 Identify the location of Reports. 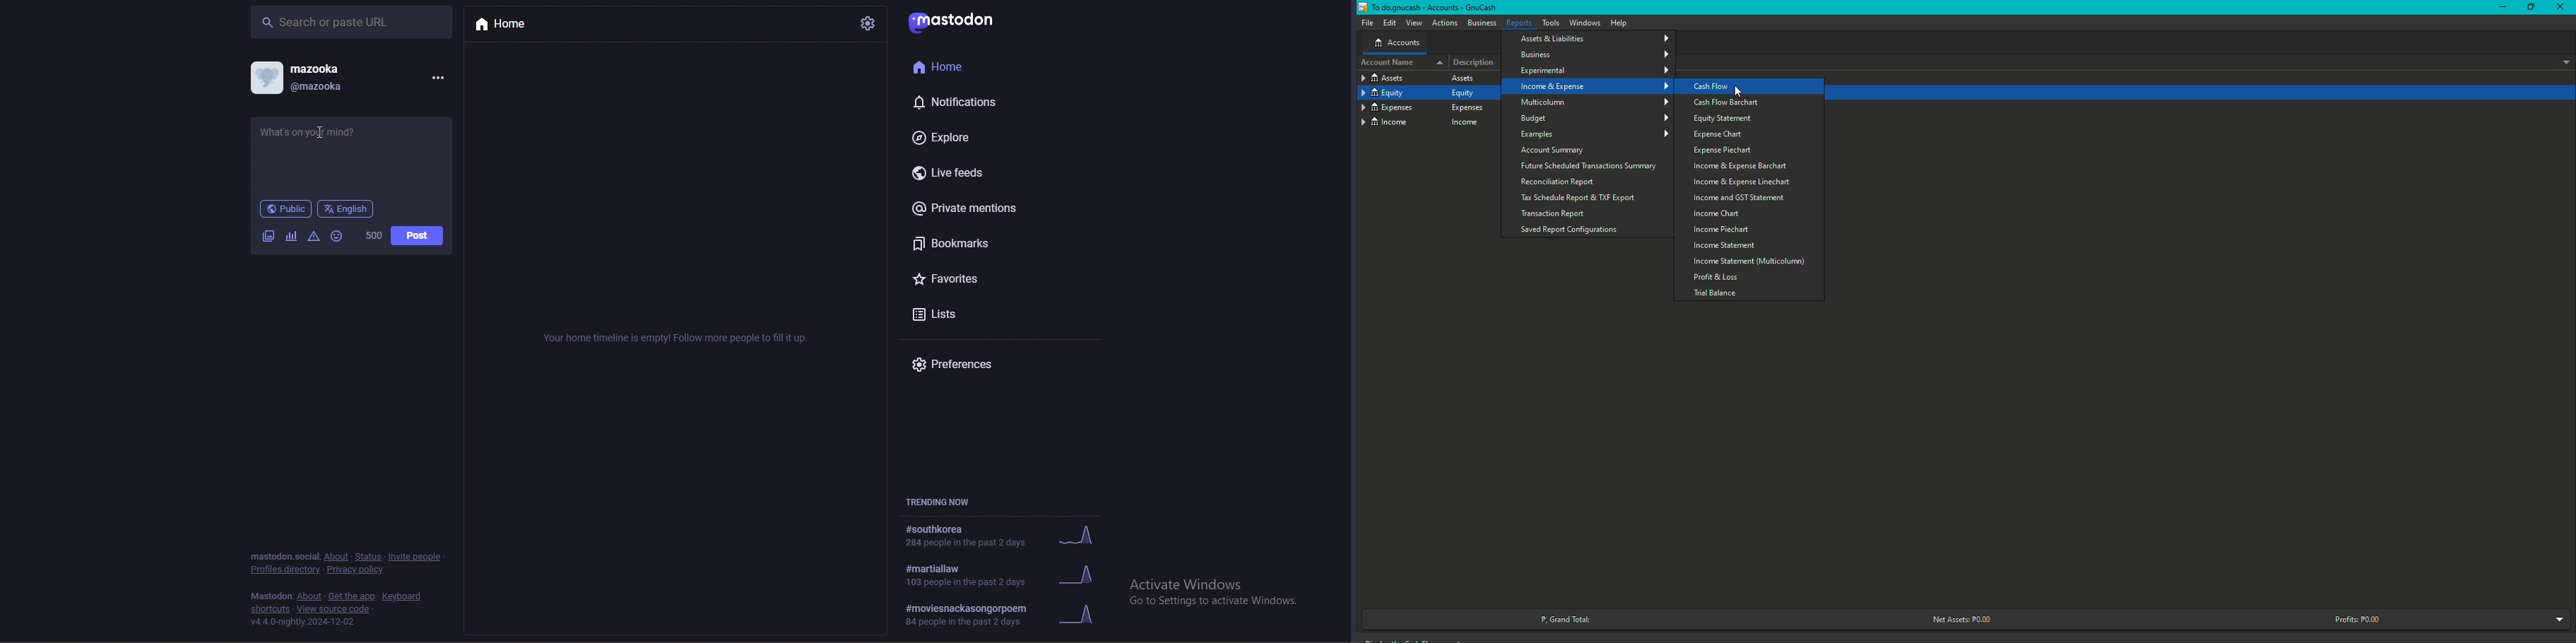
(1520, 23).